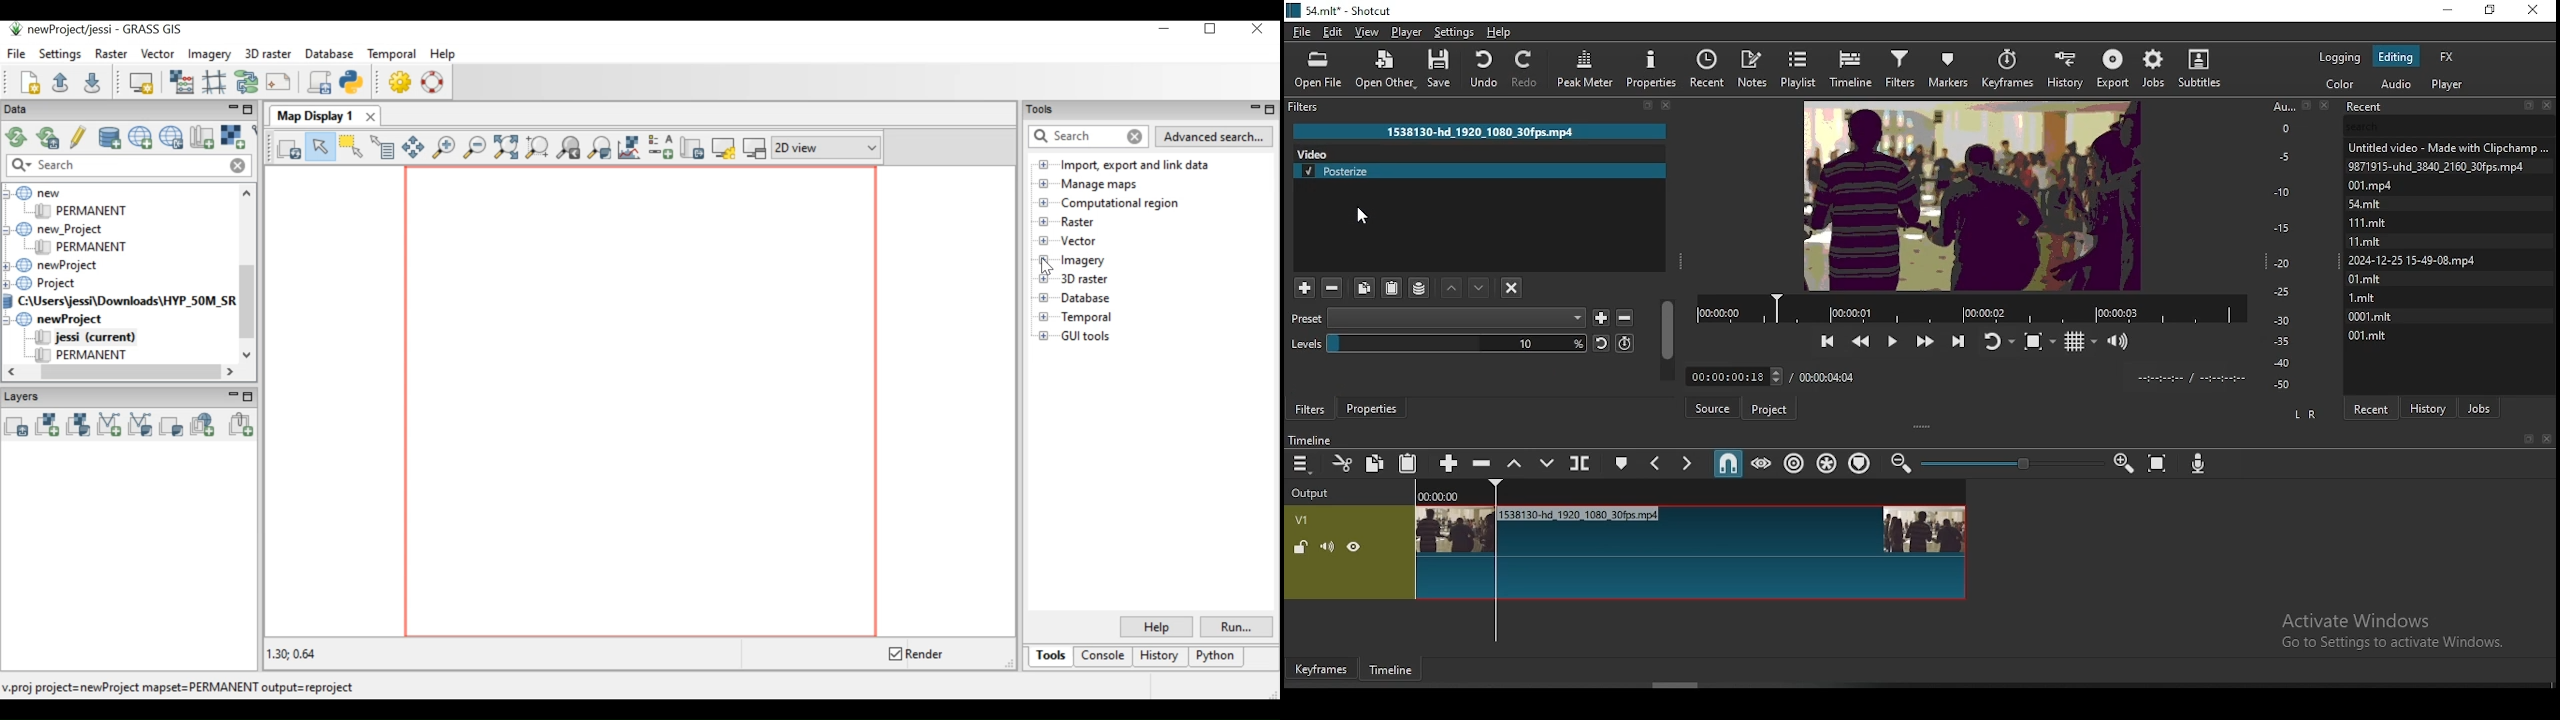 This screenshot has height=728, width=2576. I want to click on Reload GRASS project, so click(15, 137).